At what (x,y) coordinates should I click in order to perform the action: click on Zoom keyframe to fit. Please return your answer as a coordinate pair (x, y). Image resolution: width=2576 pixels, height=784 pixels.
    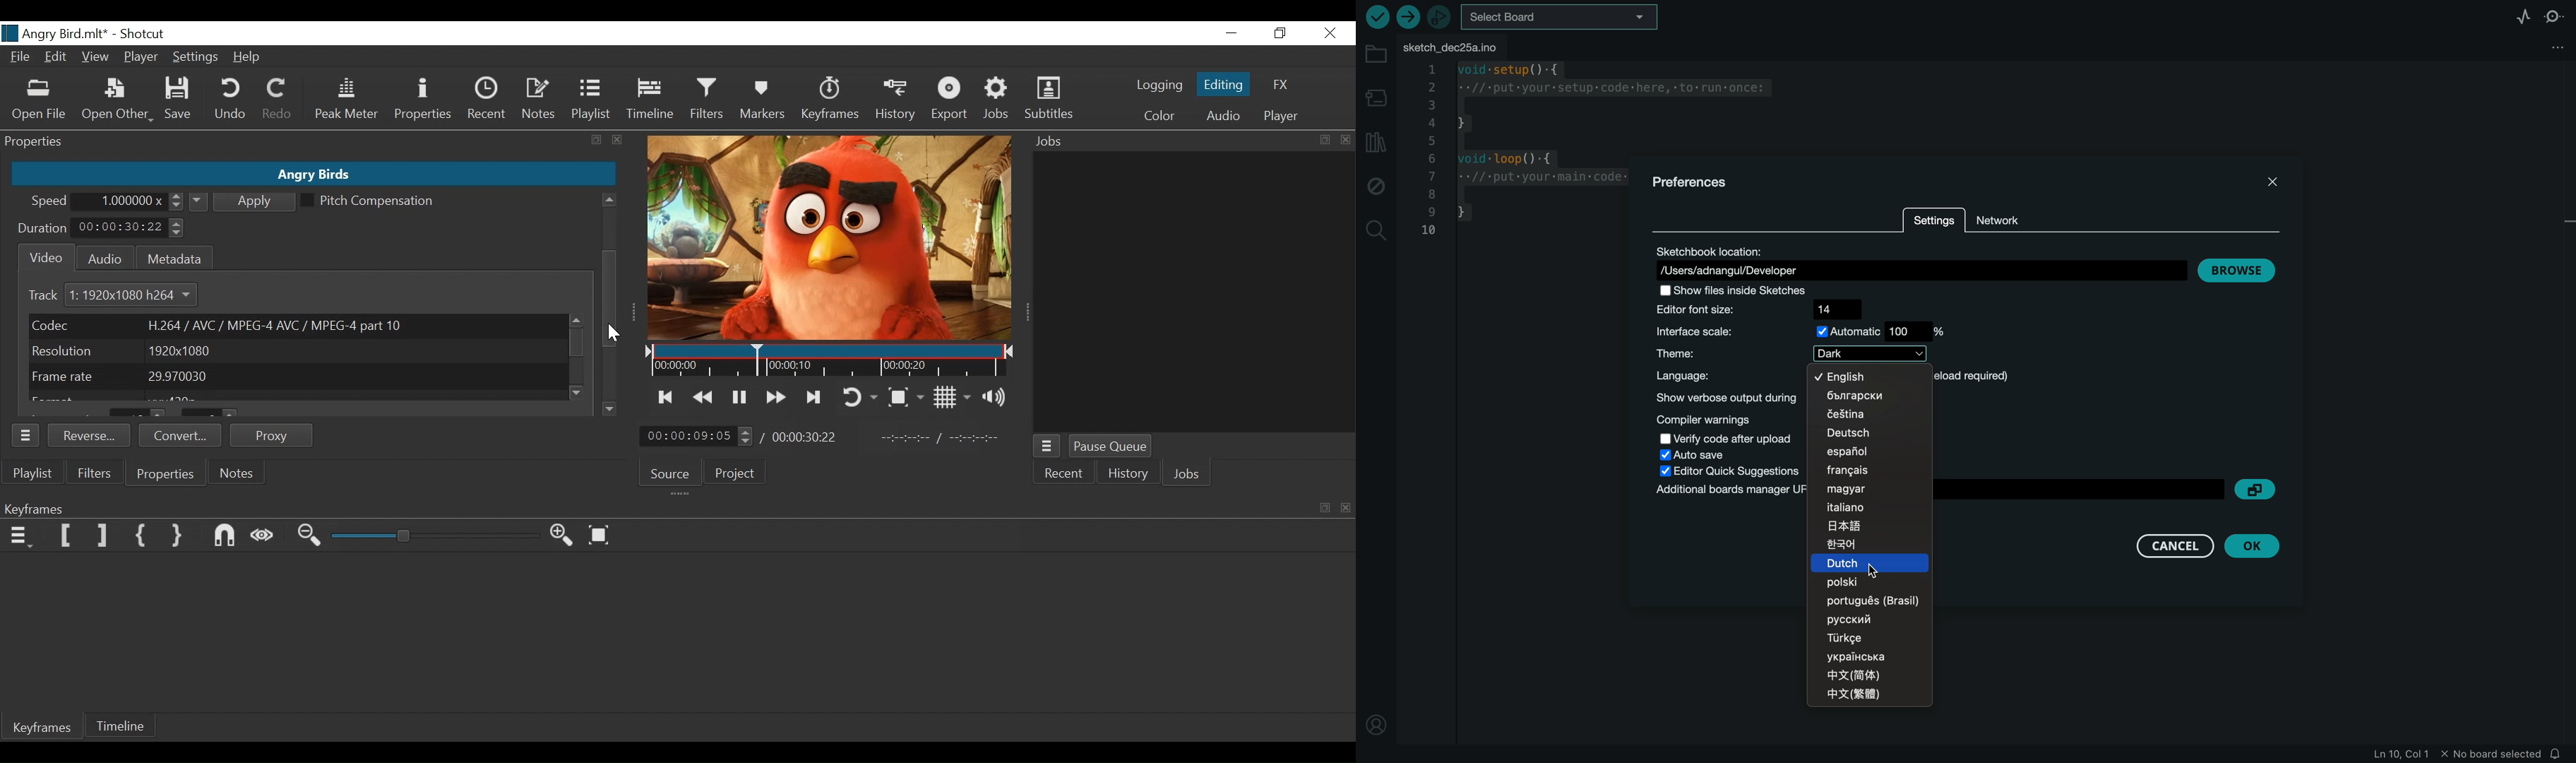
    Looking at the image, I should click on (600, 535).